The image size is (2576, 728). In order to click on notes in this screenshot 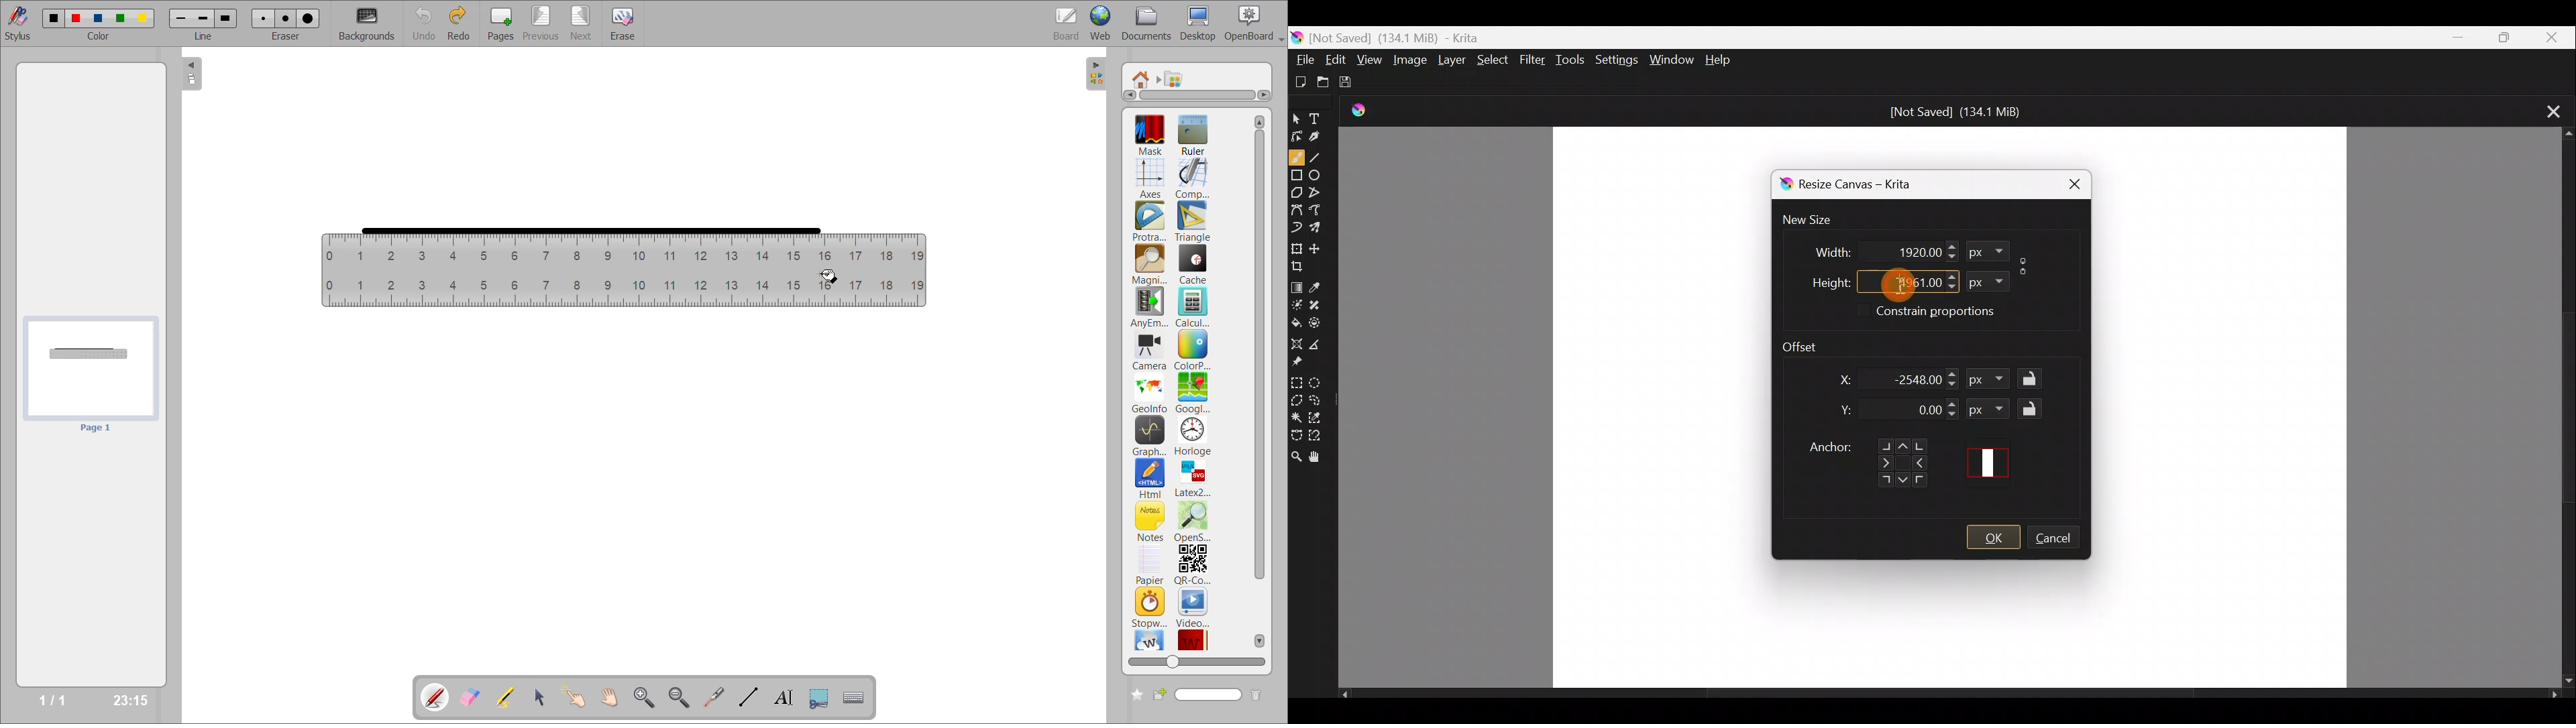, I will do `click(1150, 521)`.